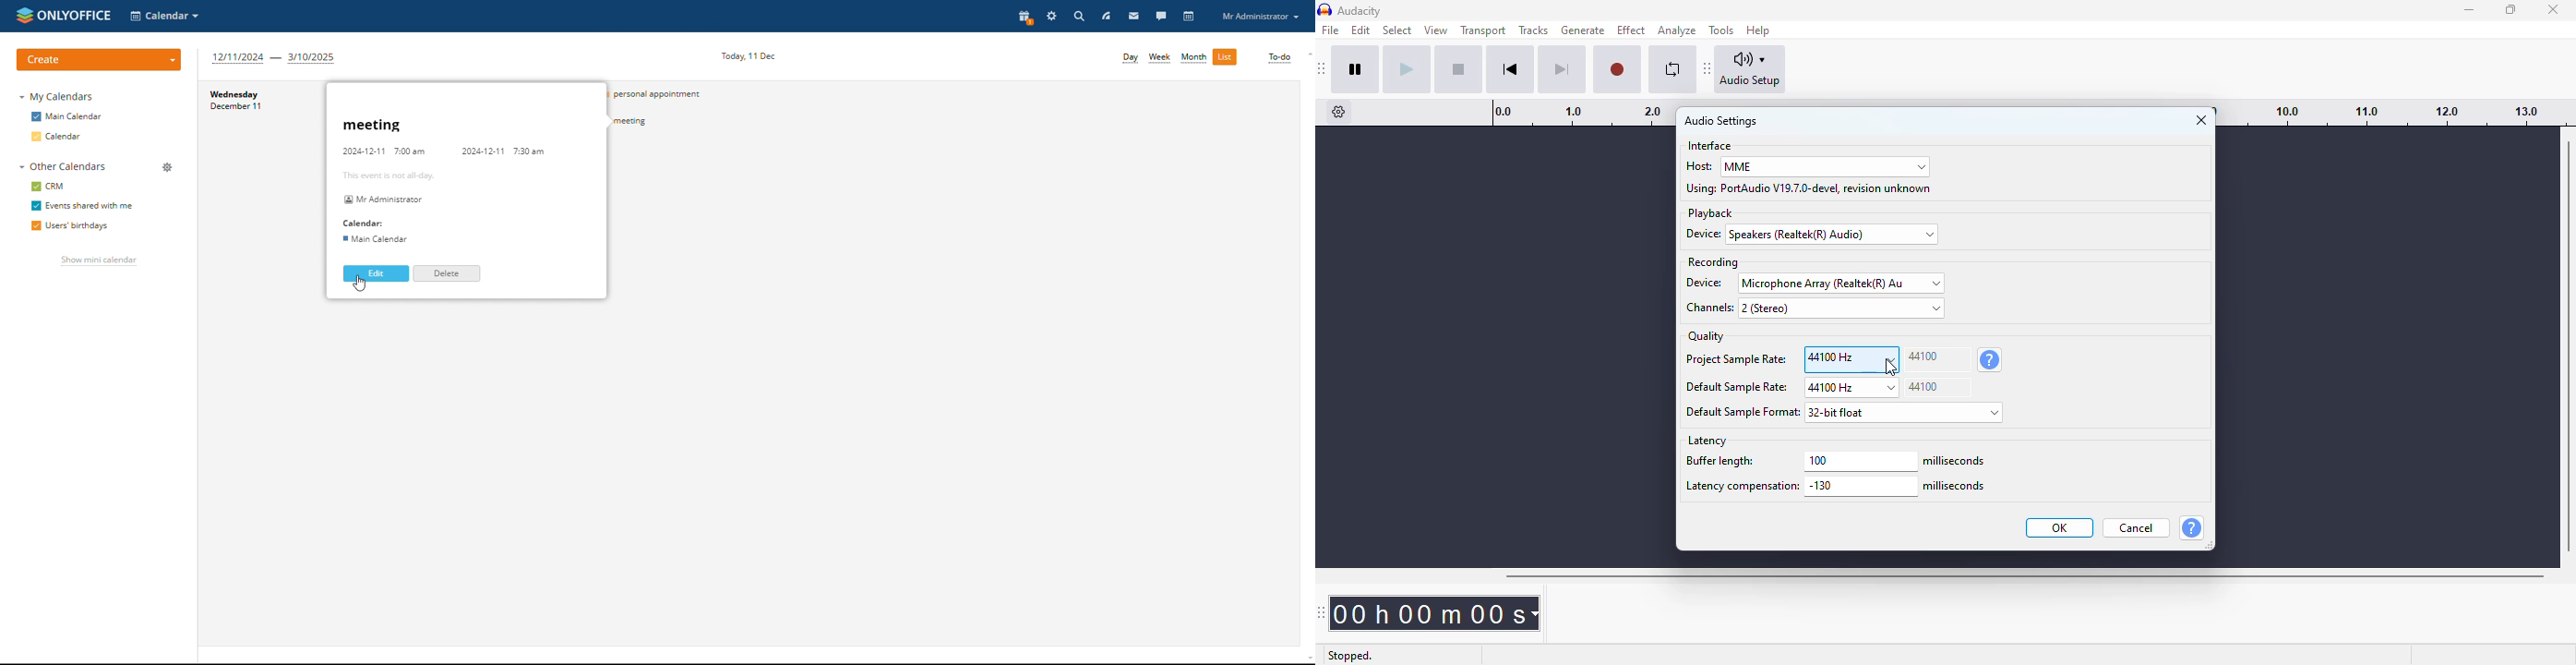 The width and height of the screenshot is (2576, 672). What do you see at coordinates (1673, 69) in the screenshot?
I see `enable looping` at bounding box center [1673, 69].